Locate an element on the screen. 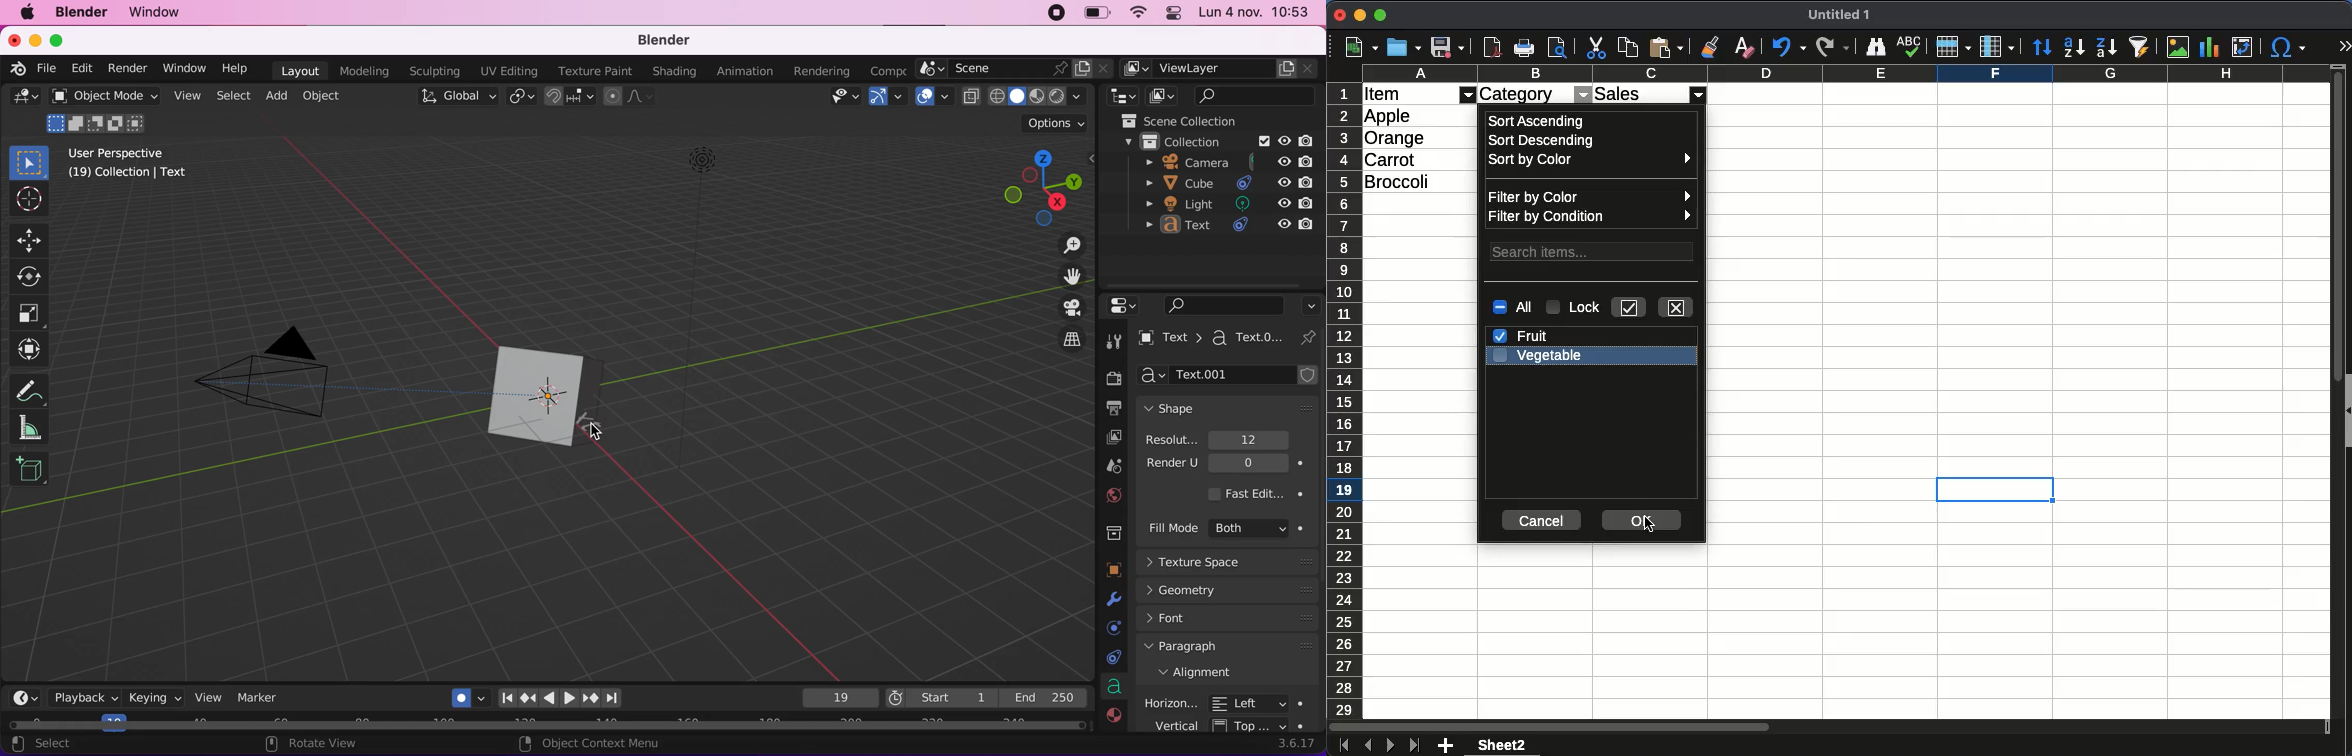 This screenshot has width=2352, height=756. mac logo is located at coordinates (31, 15).